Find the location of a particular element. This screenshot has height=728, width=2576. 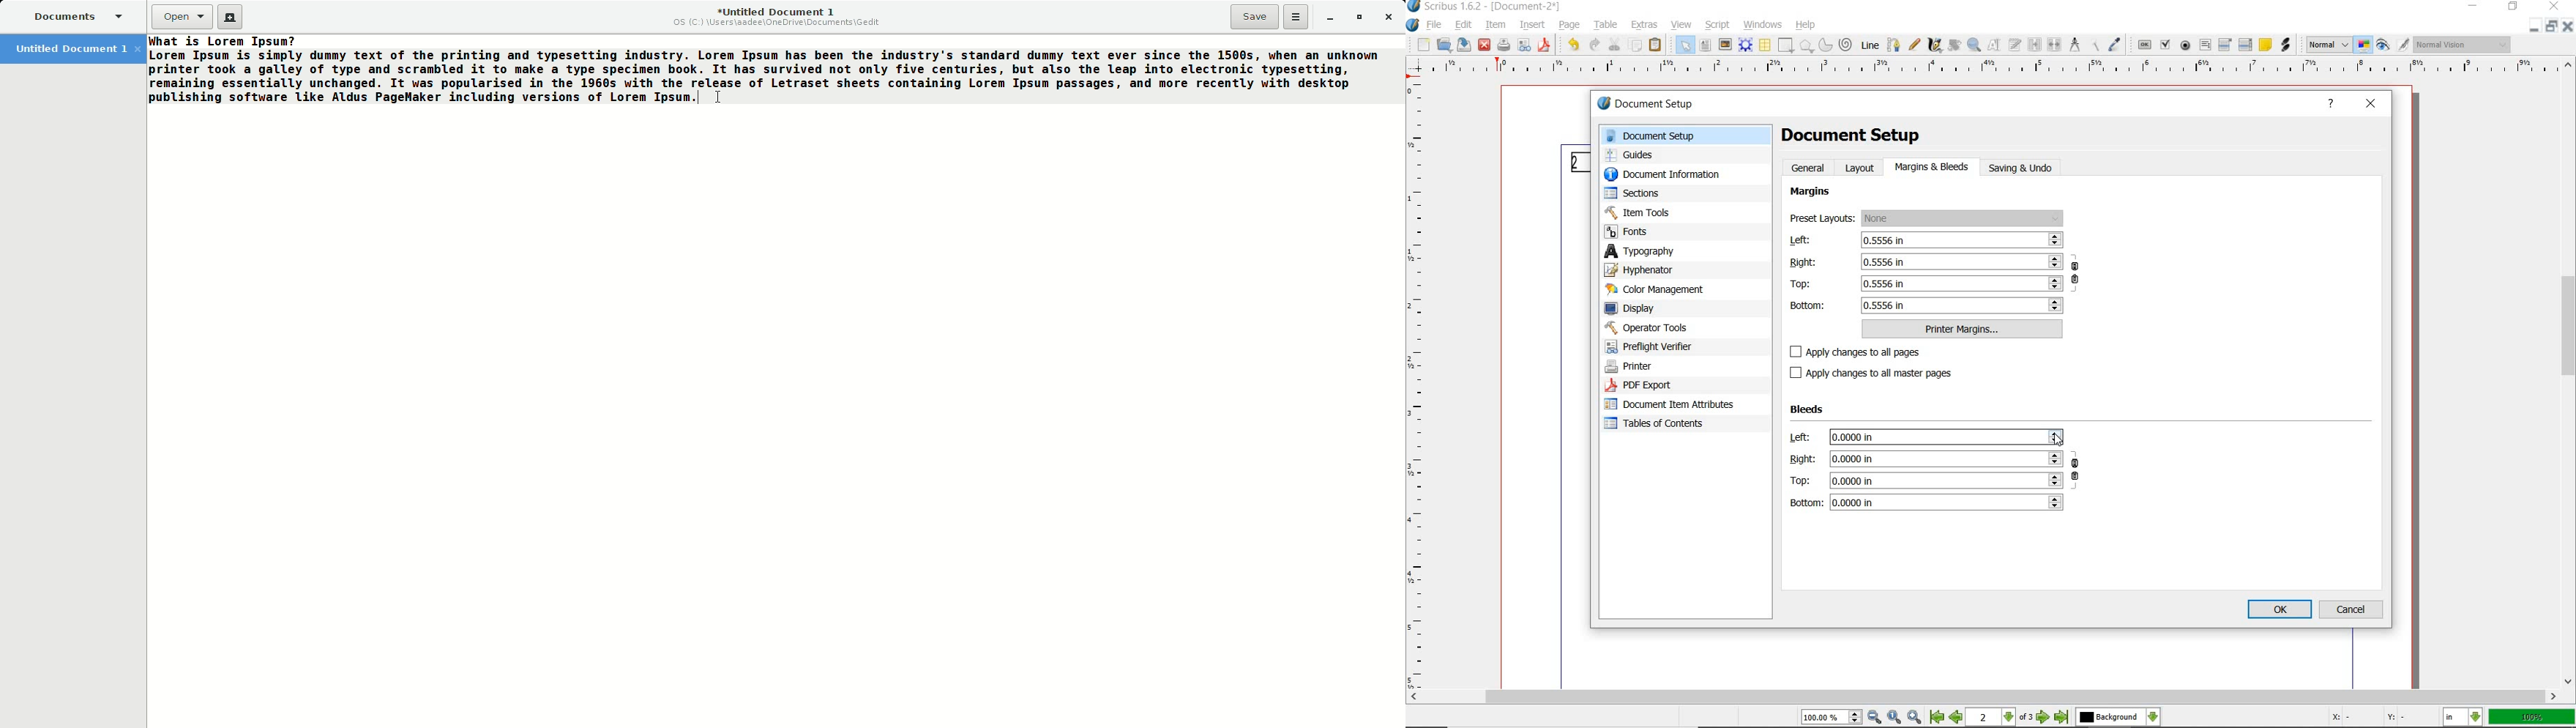

shape is located at coordinates (1785, 46).